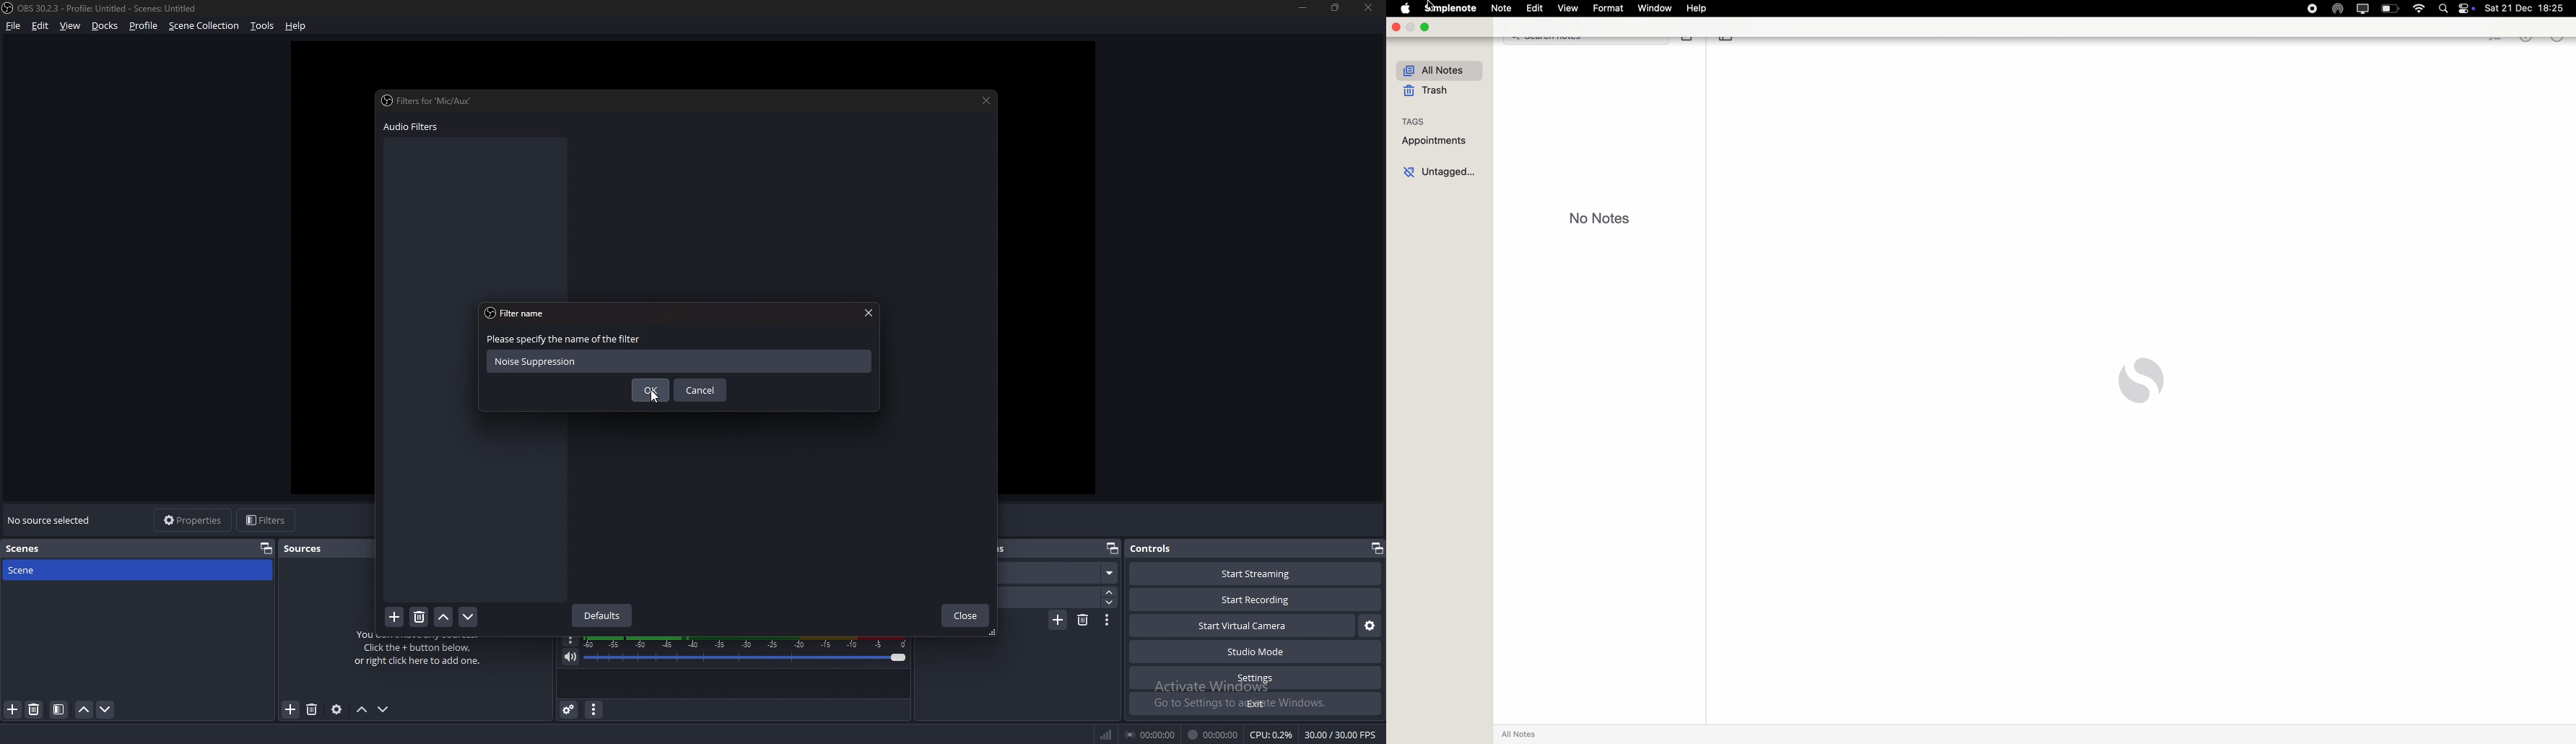  What do you see at coordinates (1111, 603) in the screenshot?
I see `decrease duration` at bounding box center [1111, 603].